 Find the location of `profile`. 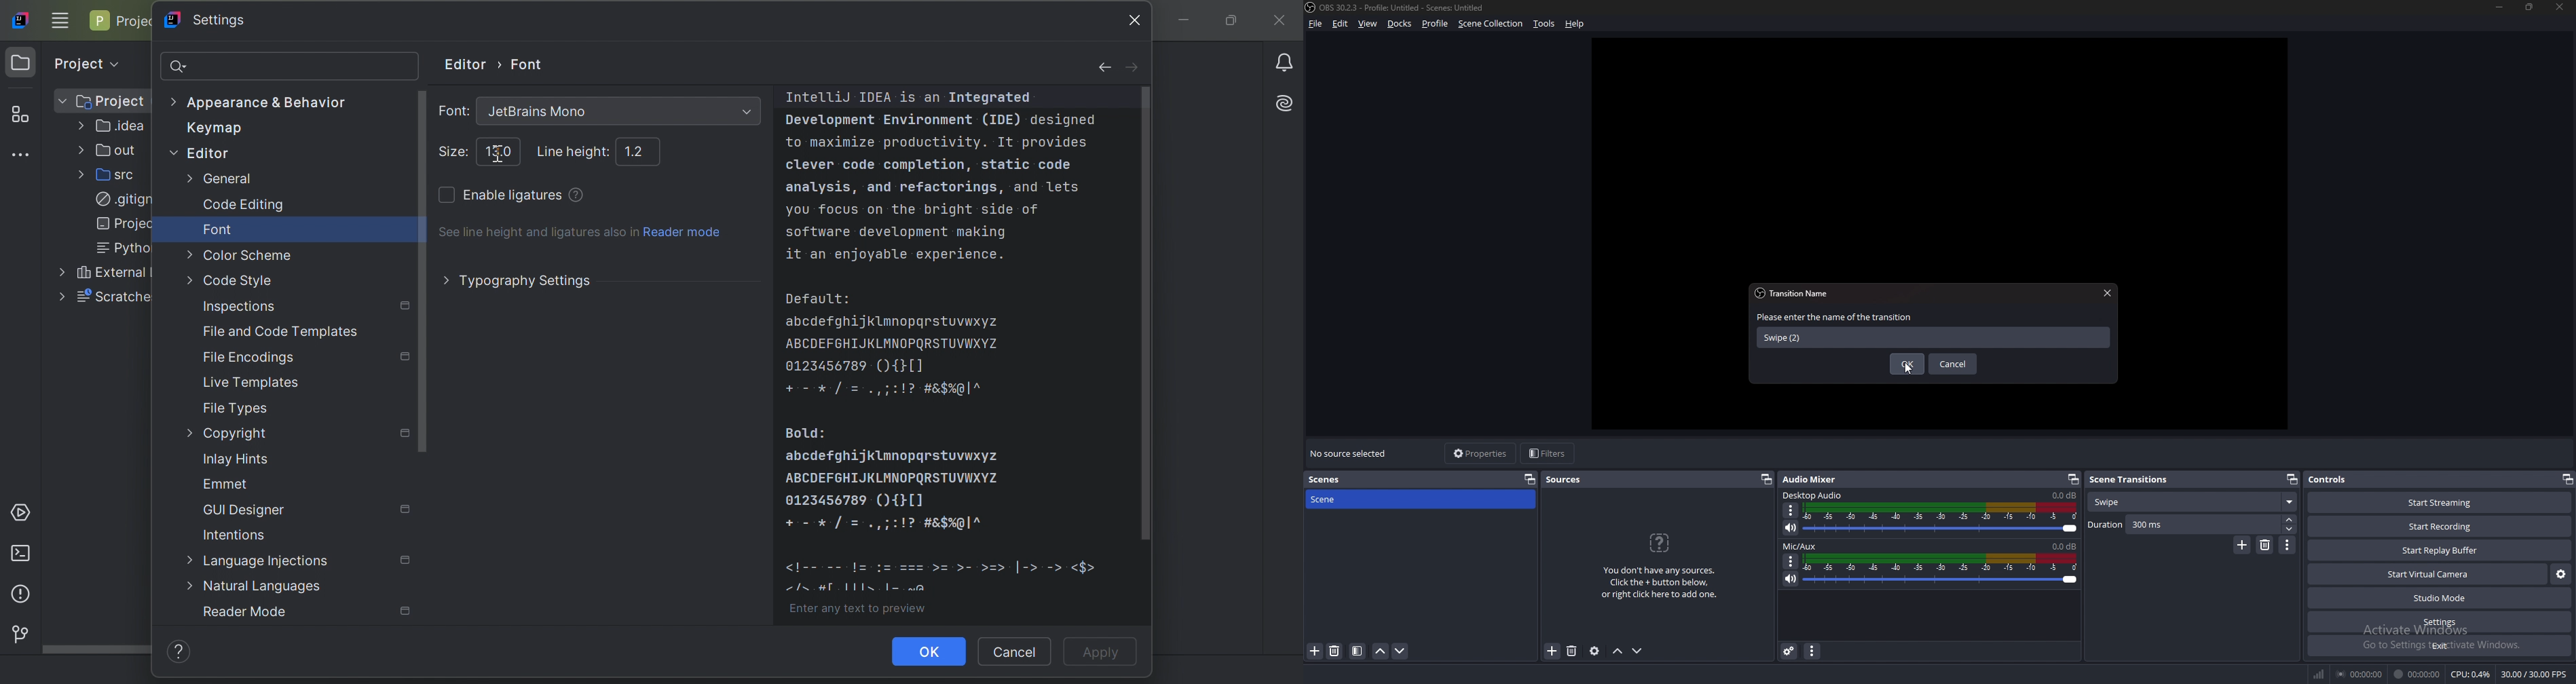

profile is located at coordinates (1437, 24).